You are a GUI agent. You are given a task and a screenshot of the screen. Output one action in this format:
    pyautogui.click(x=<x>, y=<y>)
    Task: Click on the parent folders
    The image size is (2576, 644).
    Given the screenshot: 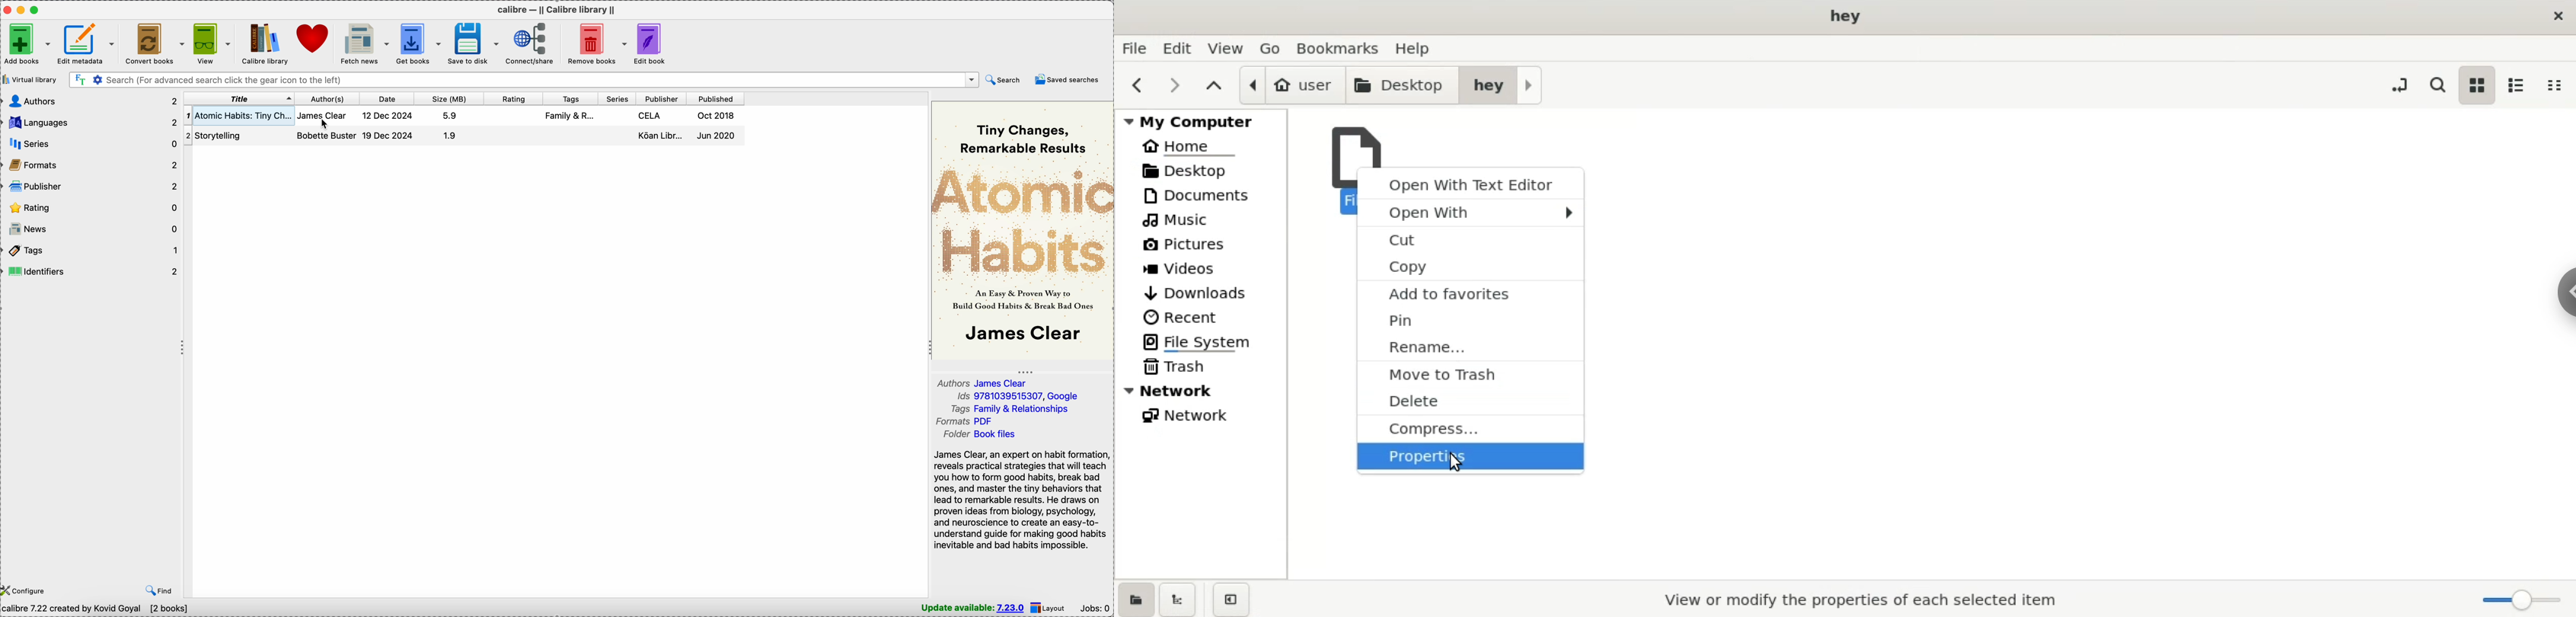 What is the action you would take?
    pyautogui.click(x=1215, y=83)
    